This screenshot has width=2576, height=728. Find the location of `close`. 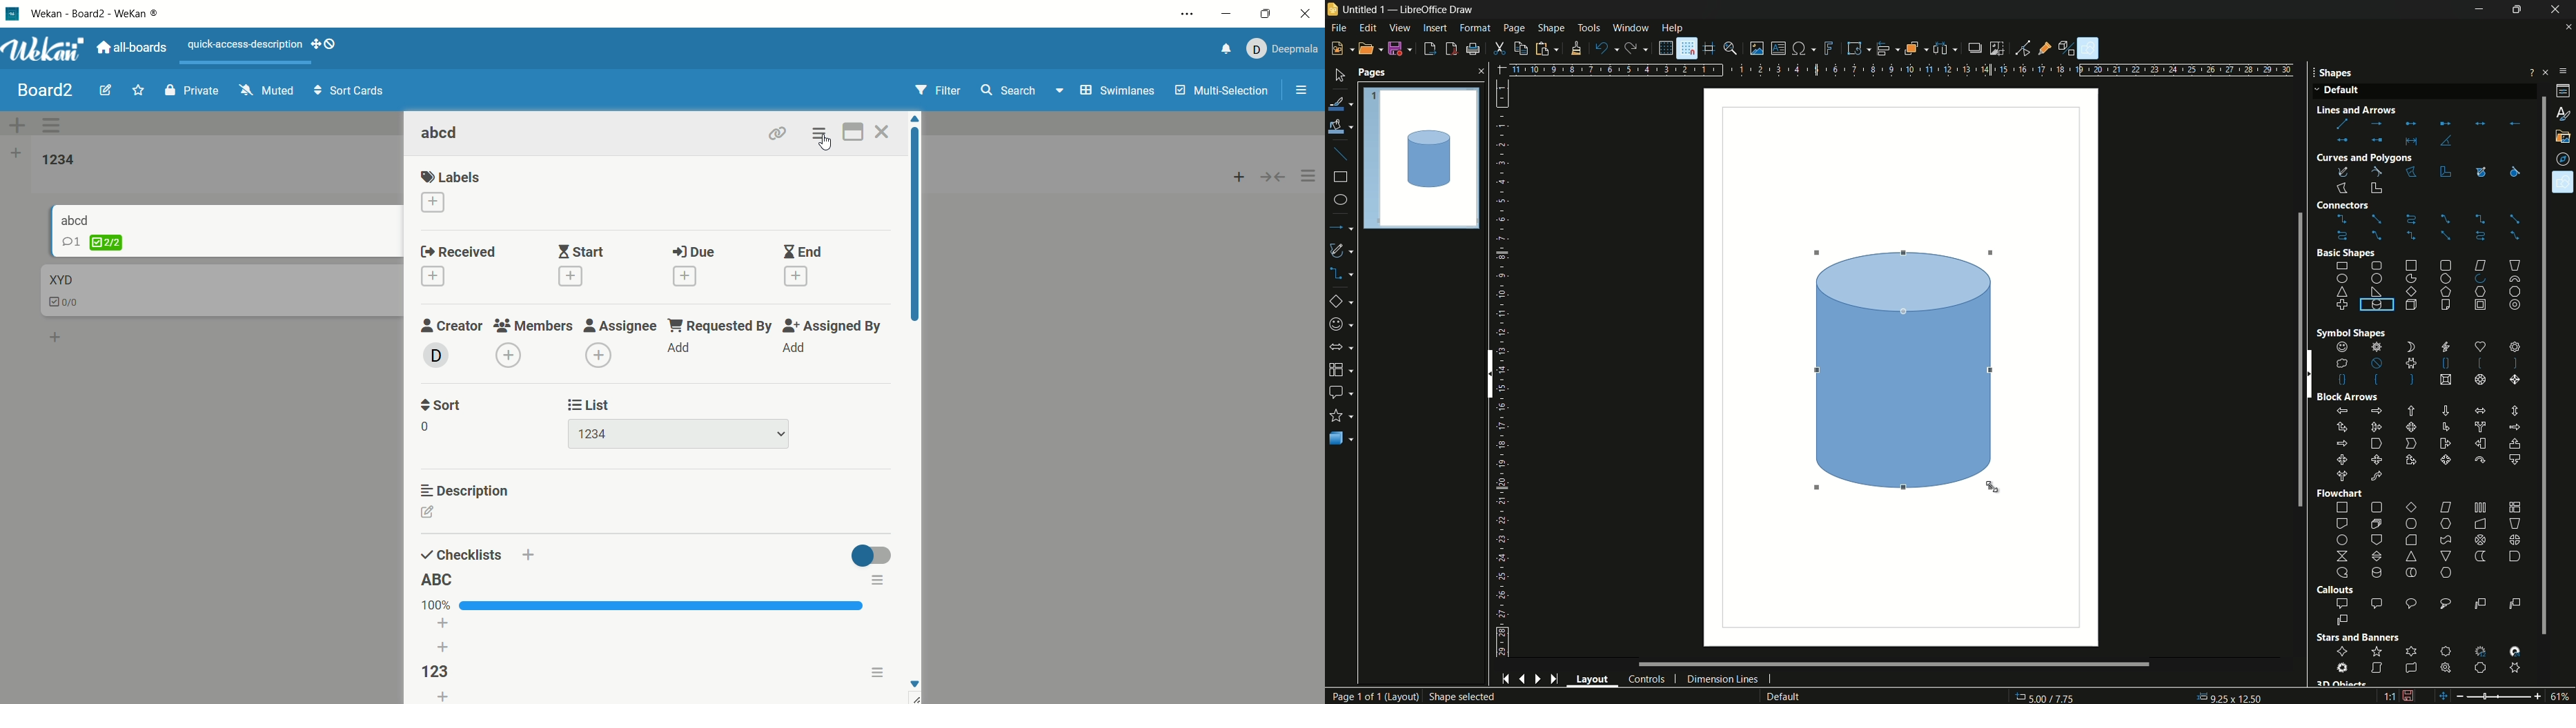

close is located at coordinates (1478, 71).